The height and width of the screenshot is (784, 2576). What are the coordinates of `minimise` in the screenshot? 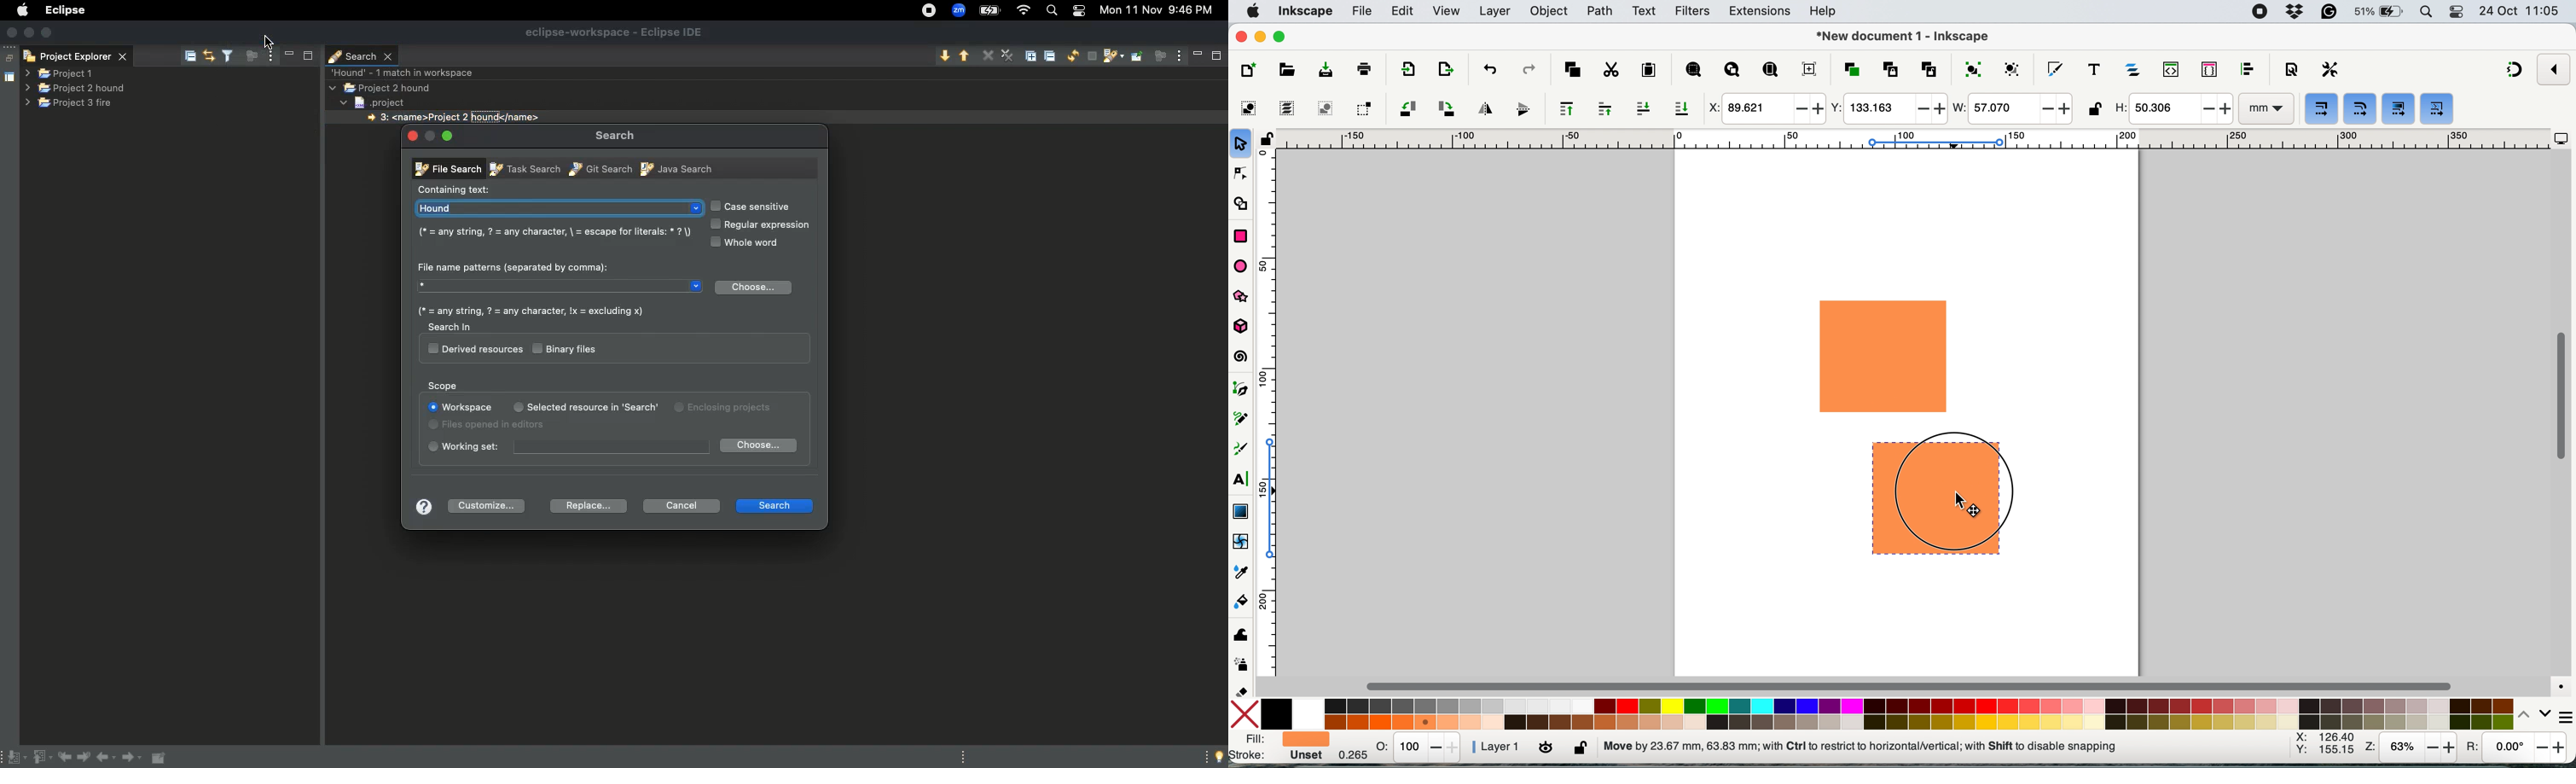 It's located at (1198, 53).